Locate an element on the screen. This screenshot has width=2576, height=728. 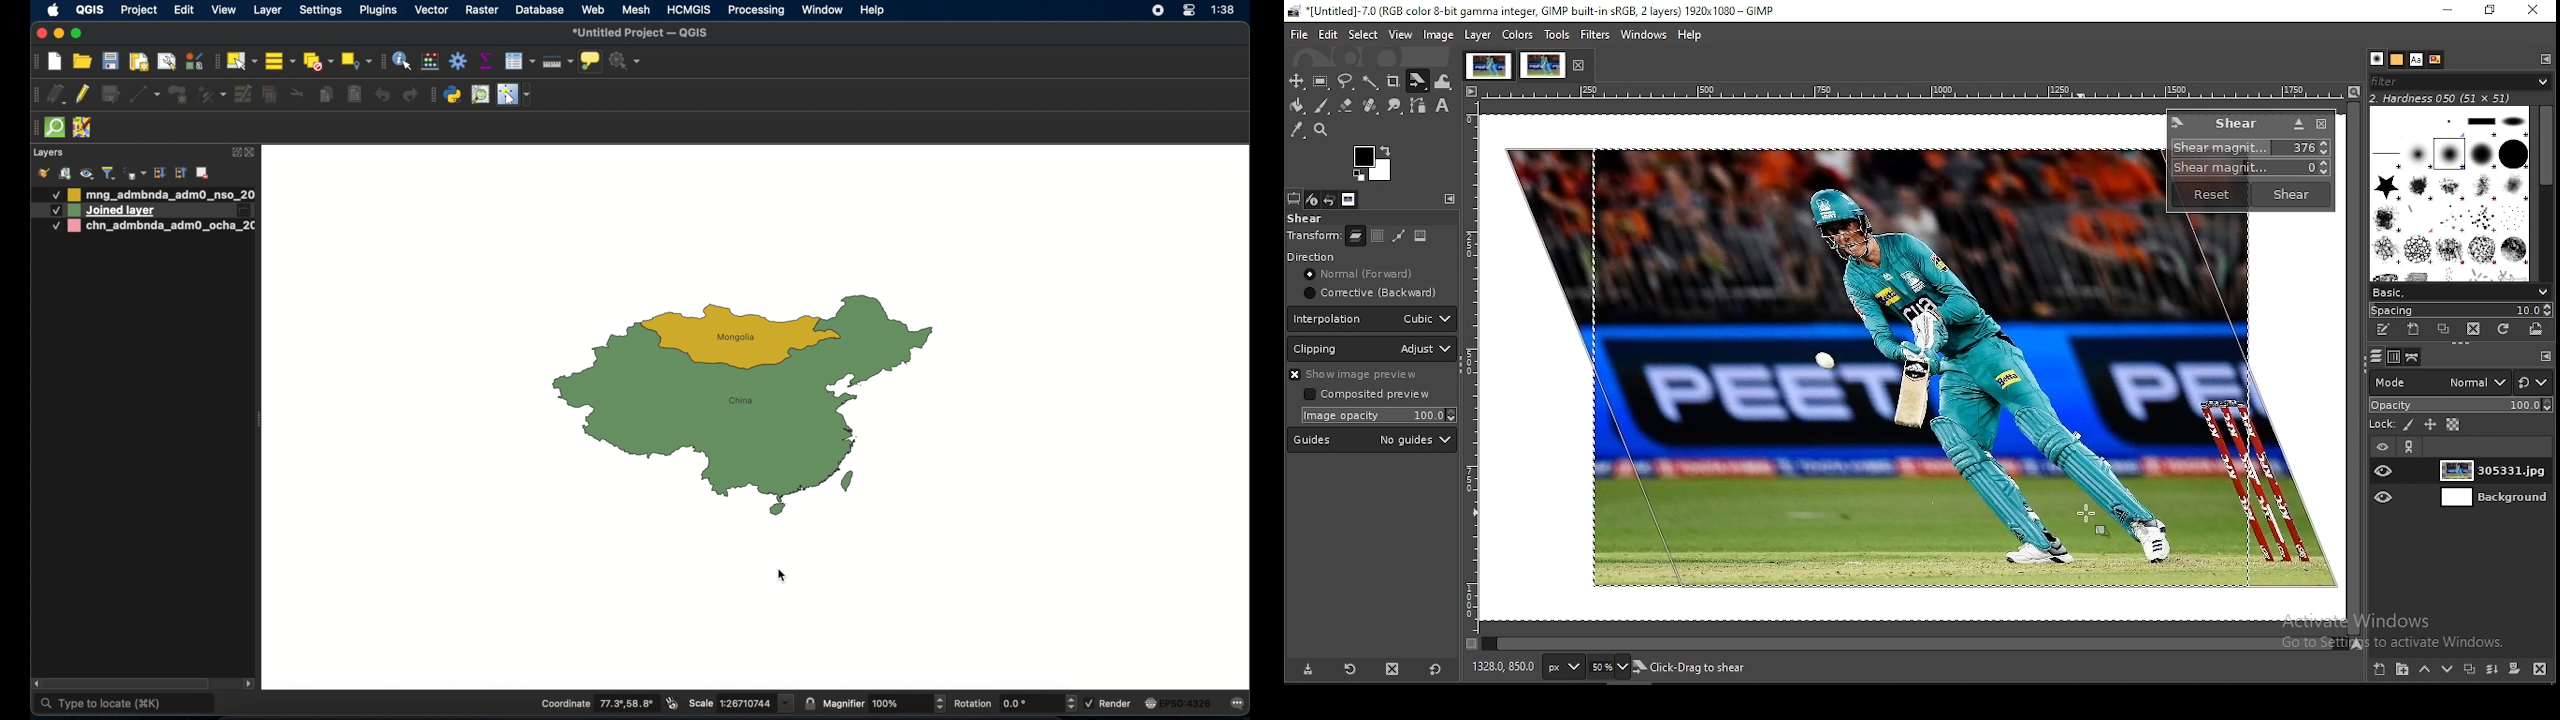
brushes is located at coordinates (2396, 60).